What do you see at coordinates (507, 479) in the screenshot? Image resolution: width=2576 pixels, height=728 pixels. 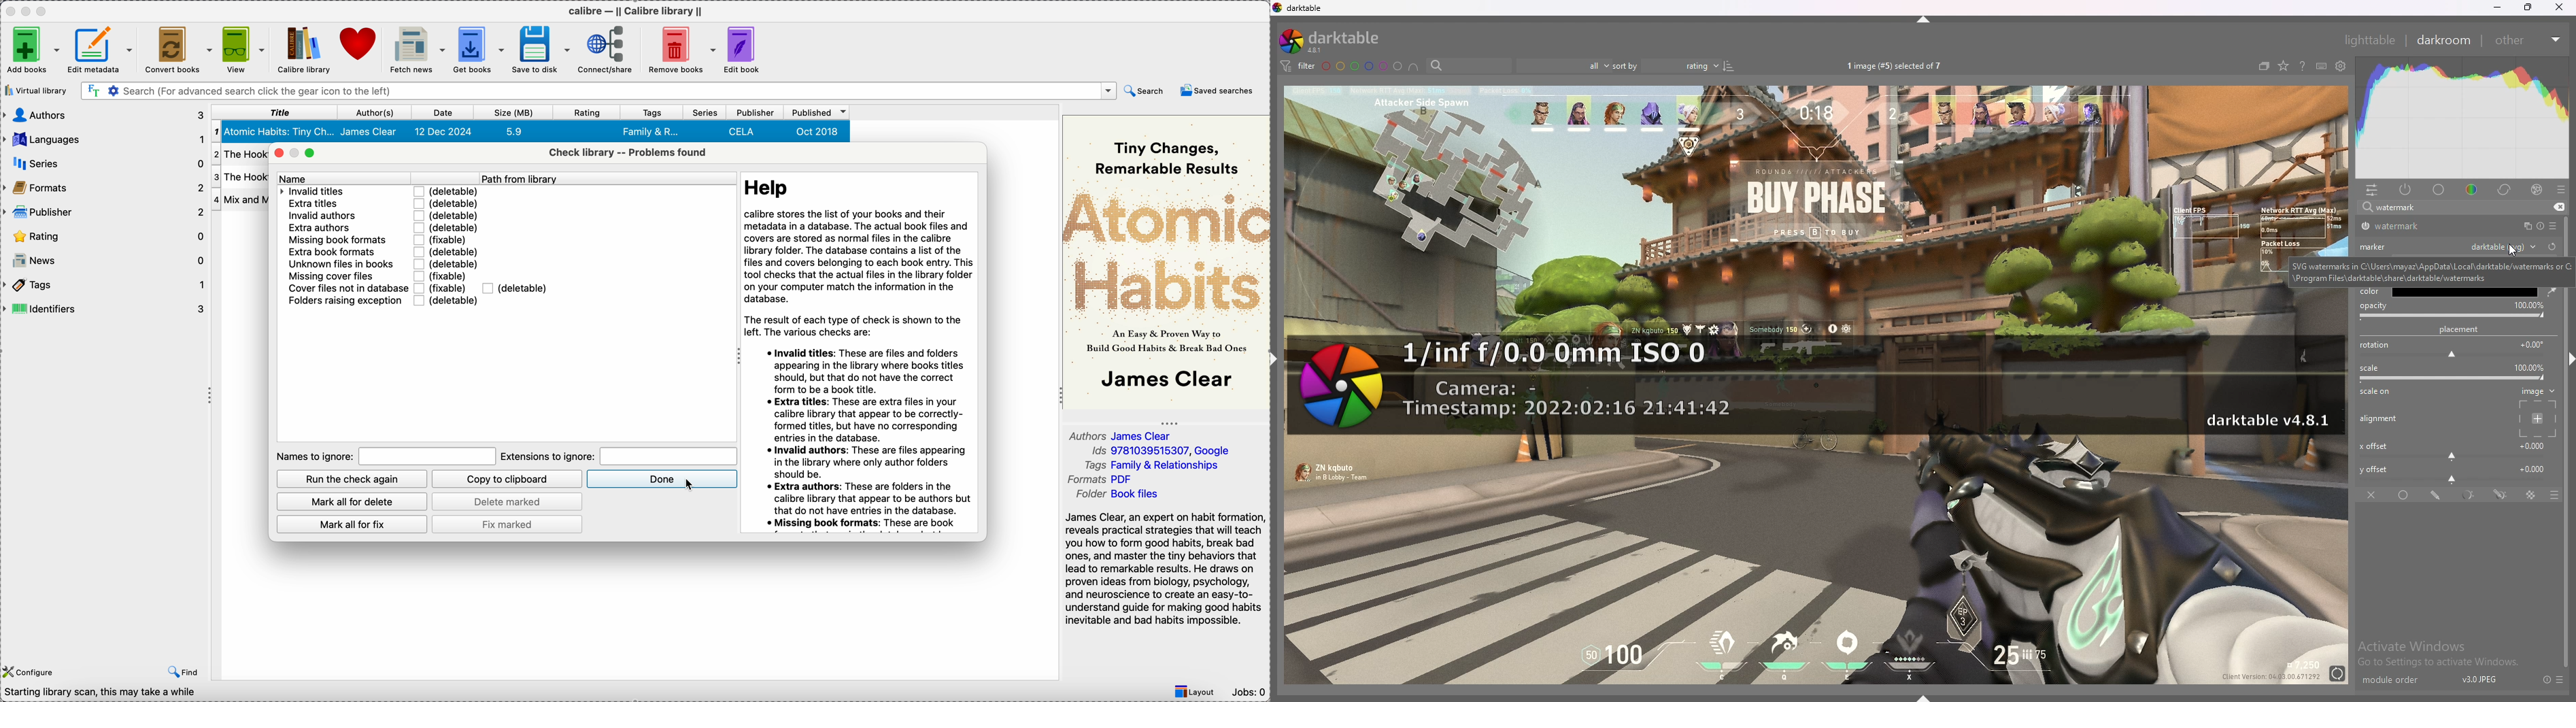 I see `copy to clipboard` at bounding box center [507, 479].